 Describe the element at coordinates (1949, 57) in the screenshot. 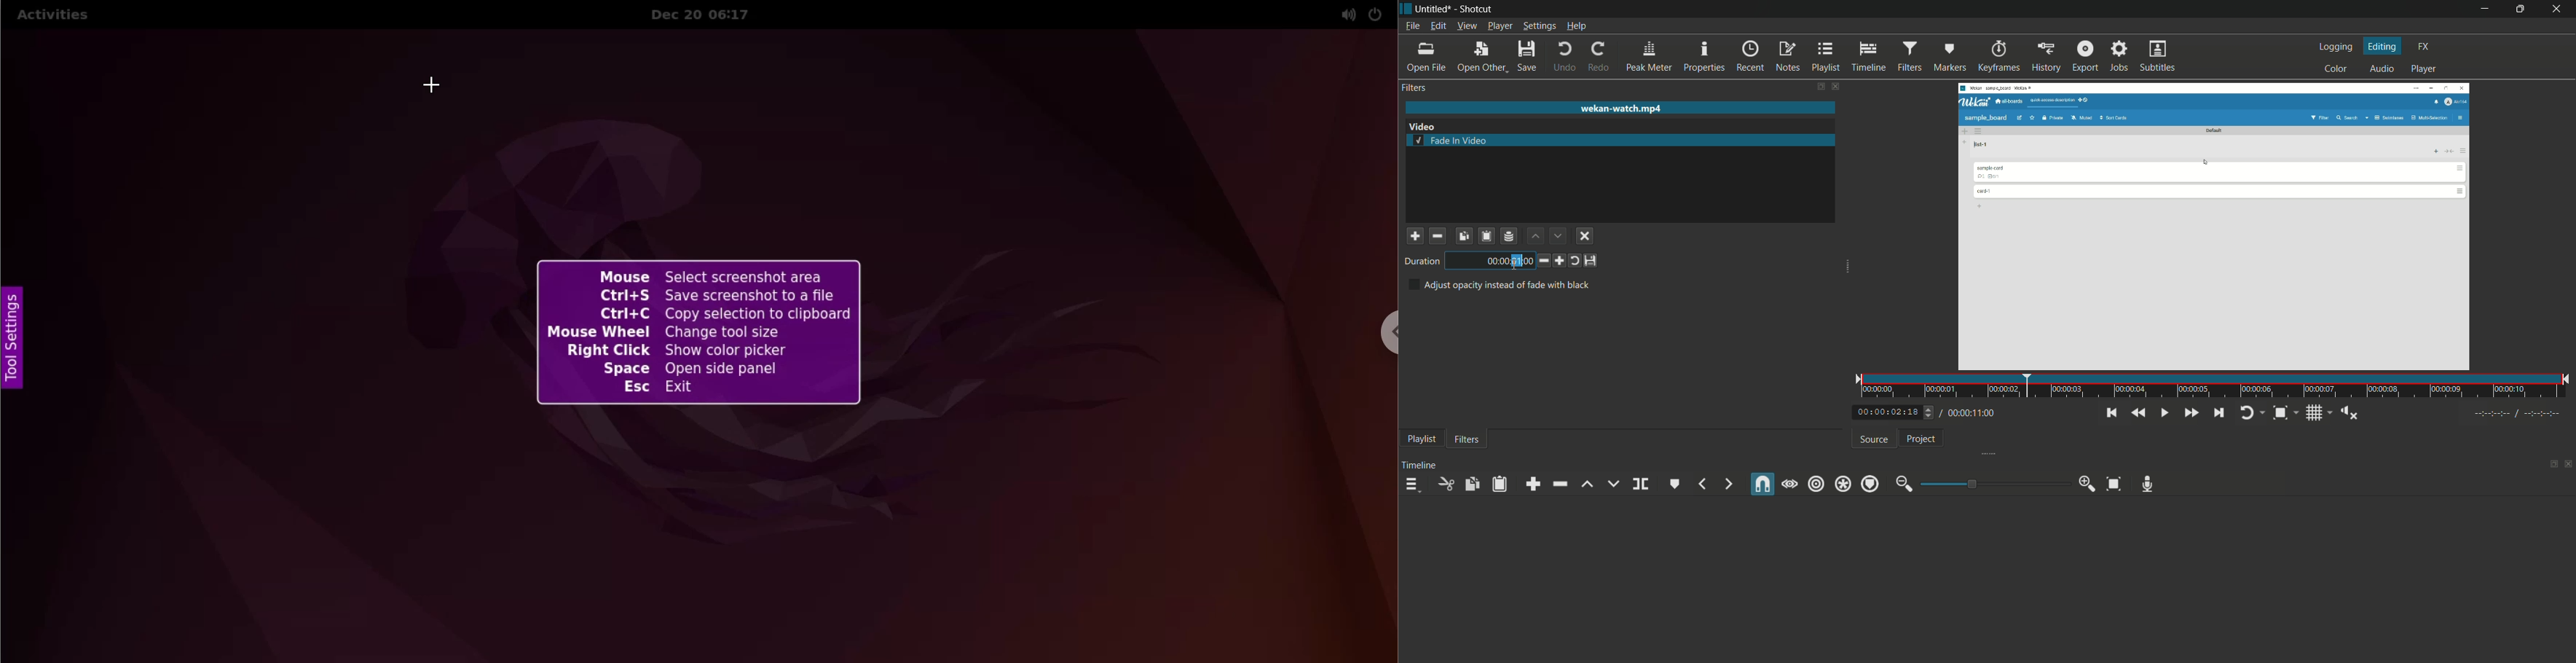

I see `markers` at that location.